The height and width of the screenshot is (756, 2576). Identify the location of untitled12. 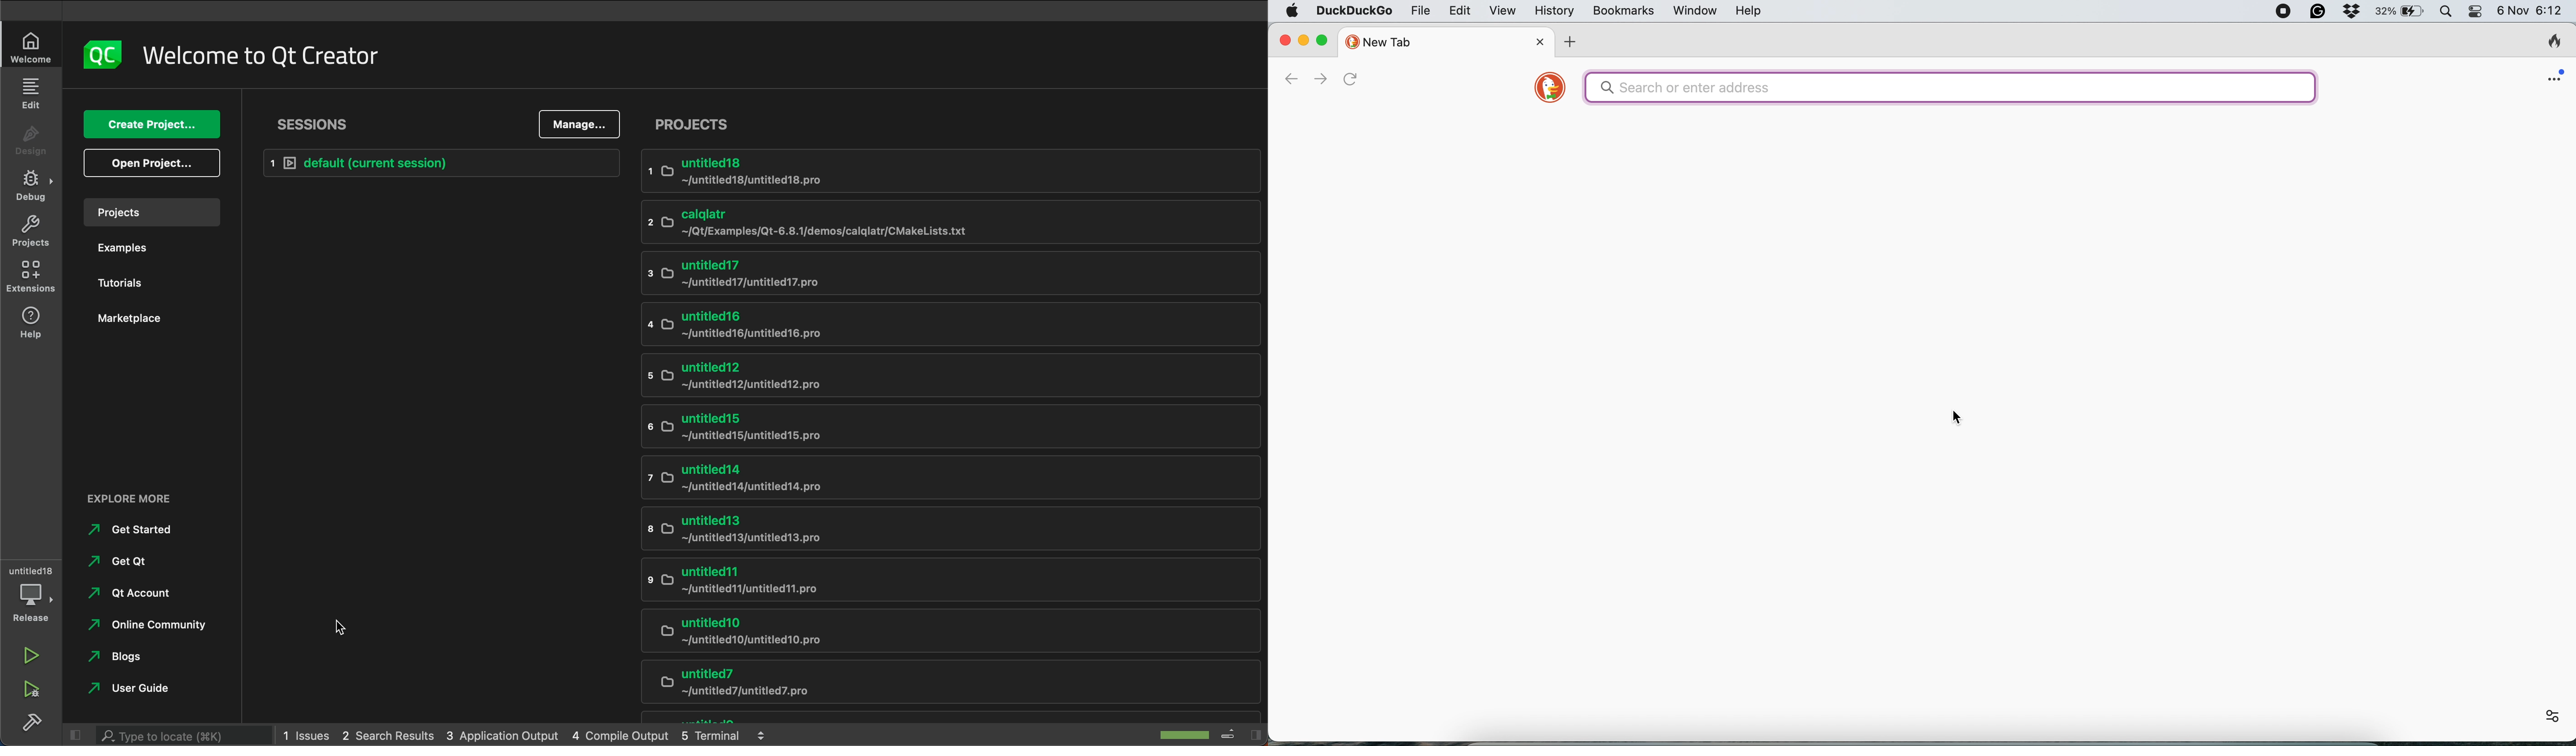
(903, 375).